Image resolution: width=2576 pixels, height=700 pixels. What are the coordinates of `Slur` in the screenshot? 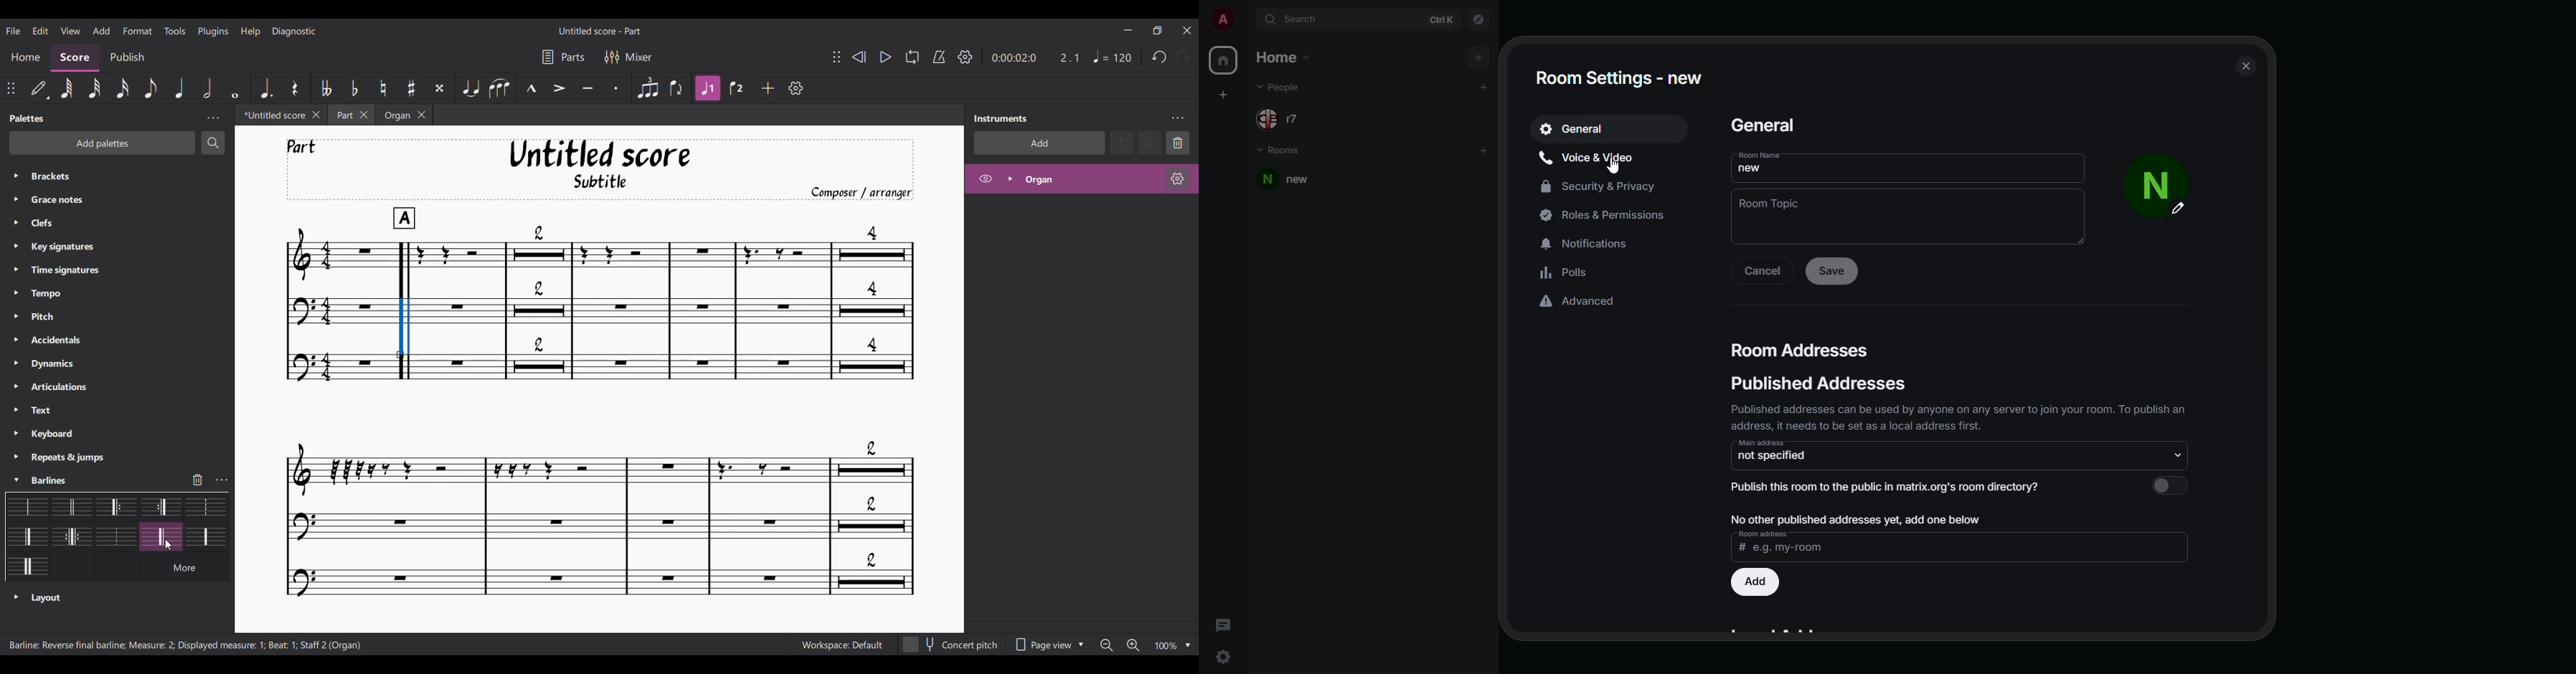 It's located at (500, 88).